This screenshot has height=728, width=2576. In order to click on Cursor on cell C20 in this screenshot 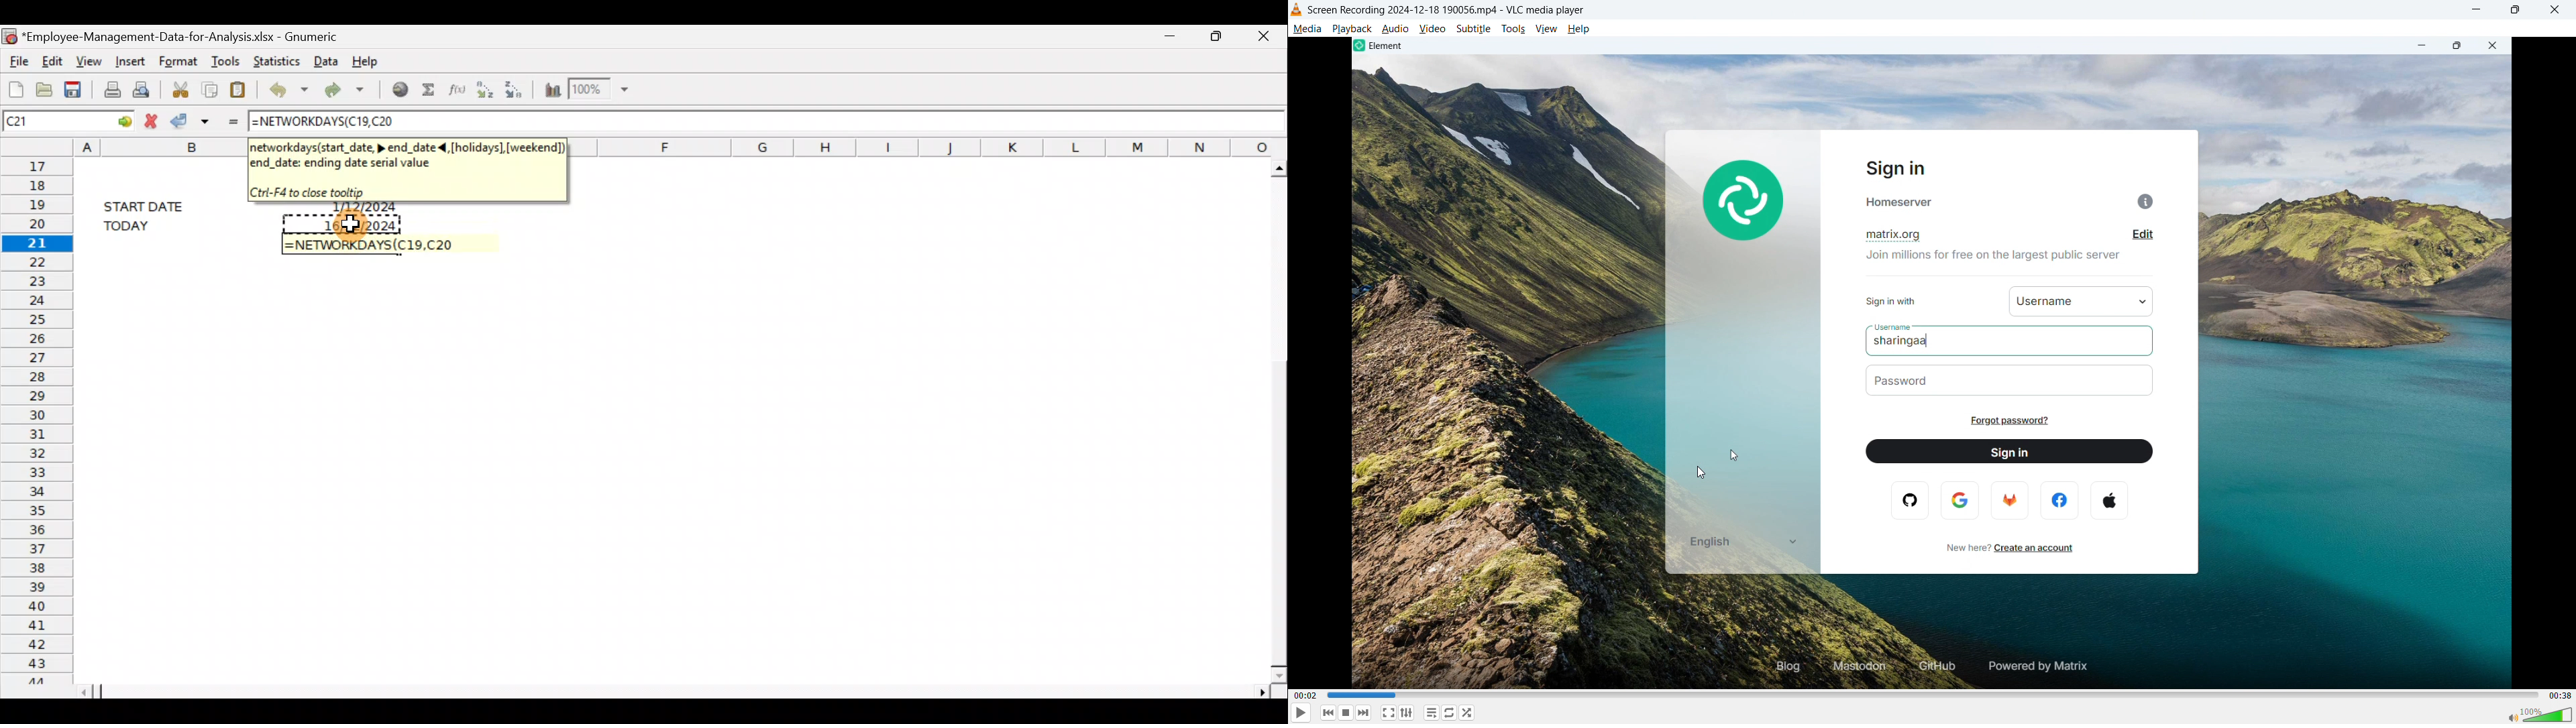, I will do `click(345, 227)`.